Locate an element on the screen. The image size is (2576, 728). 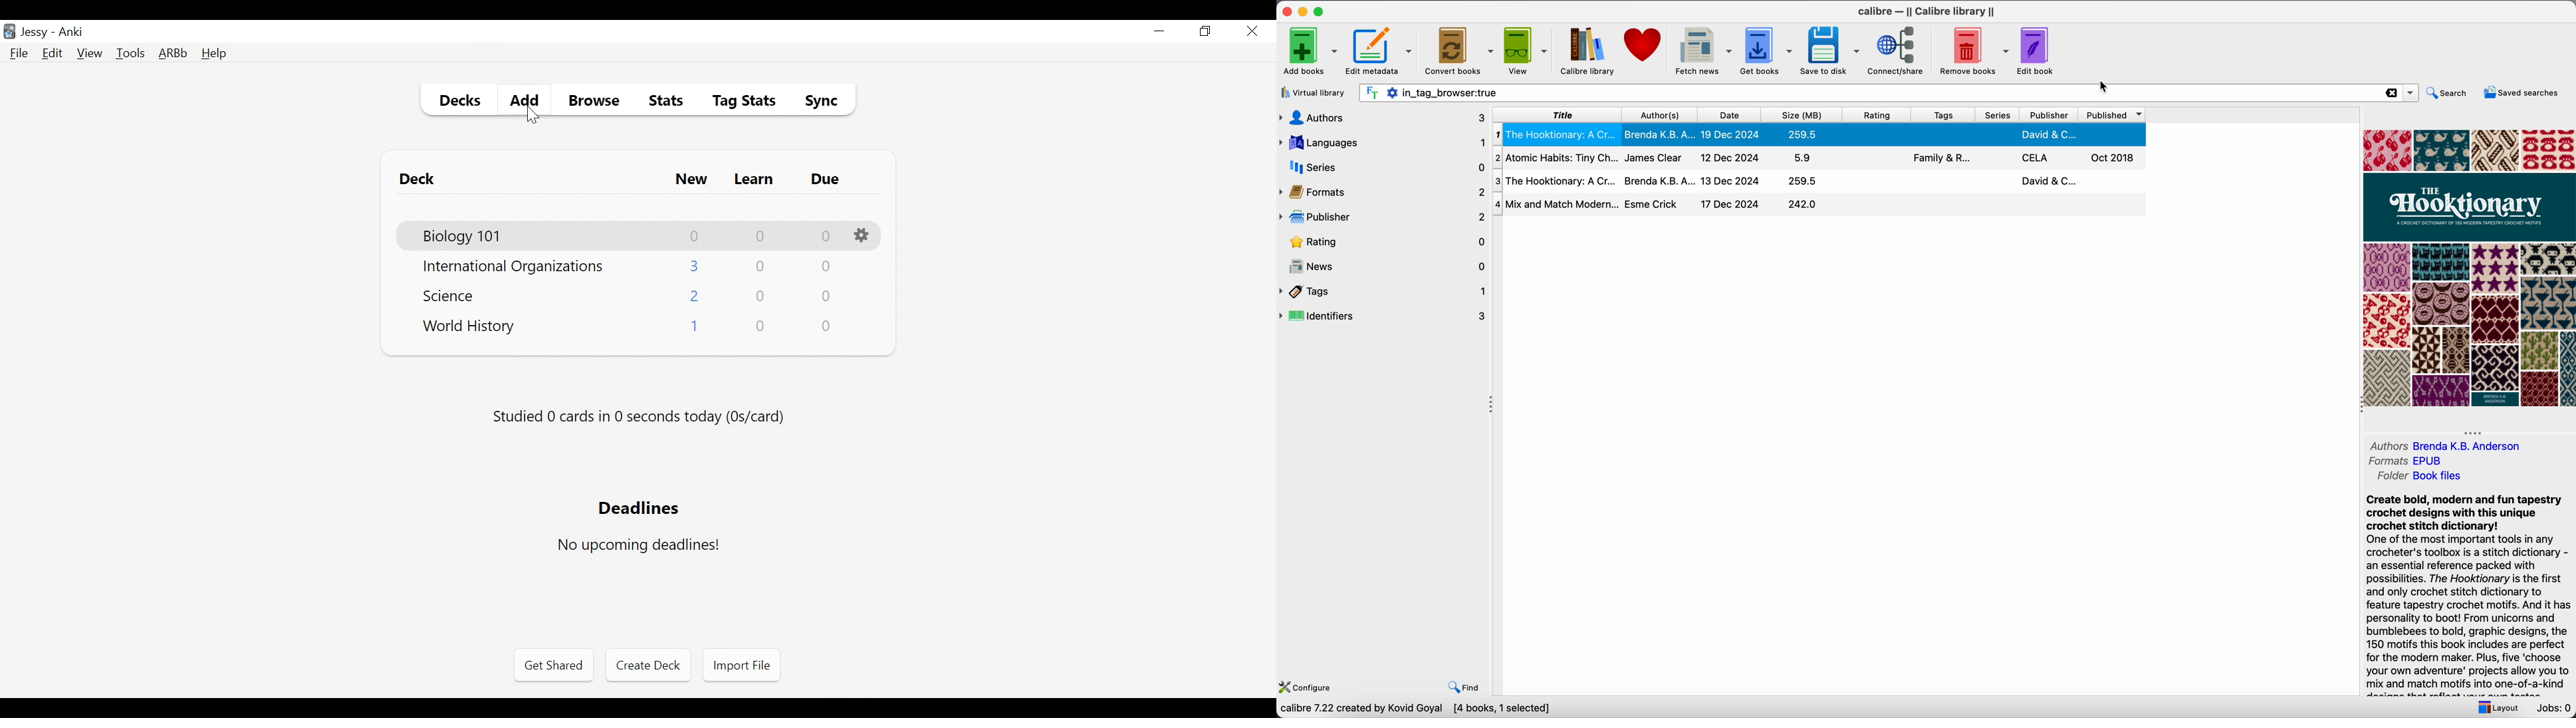
published is located at coordinates (2115, 115).